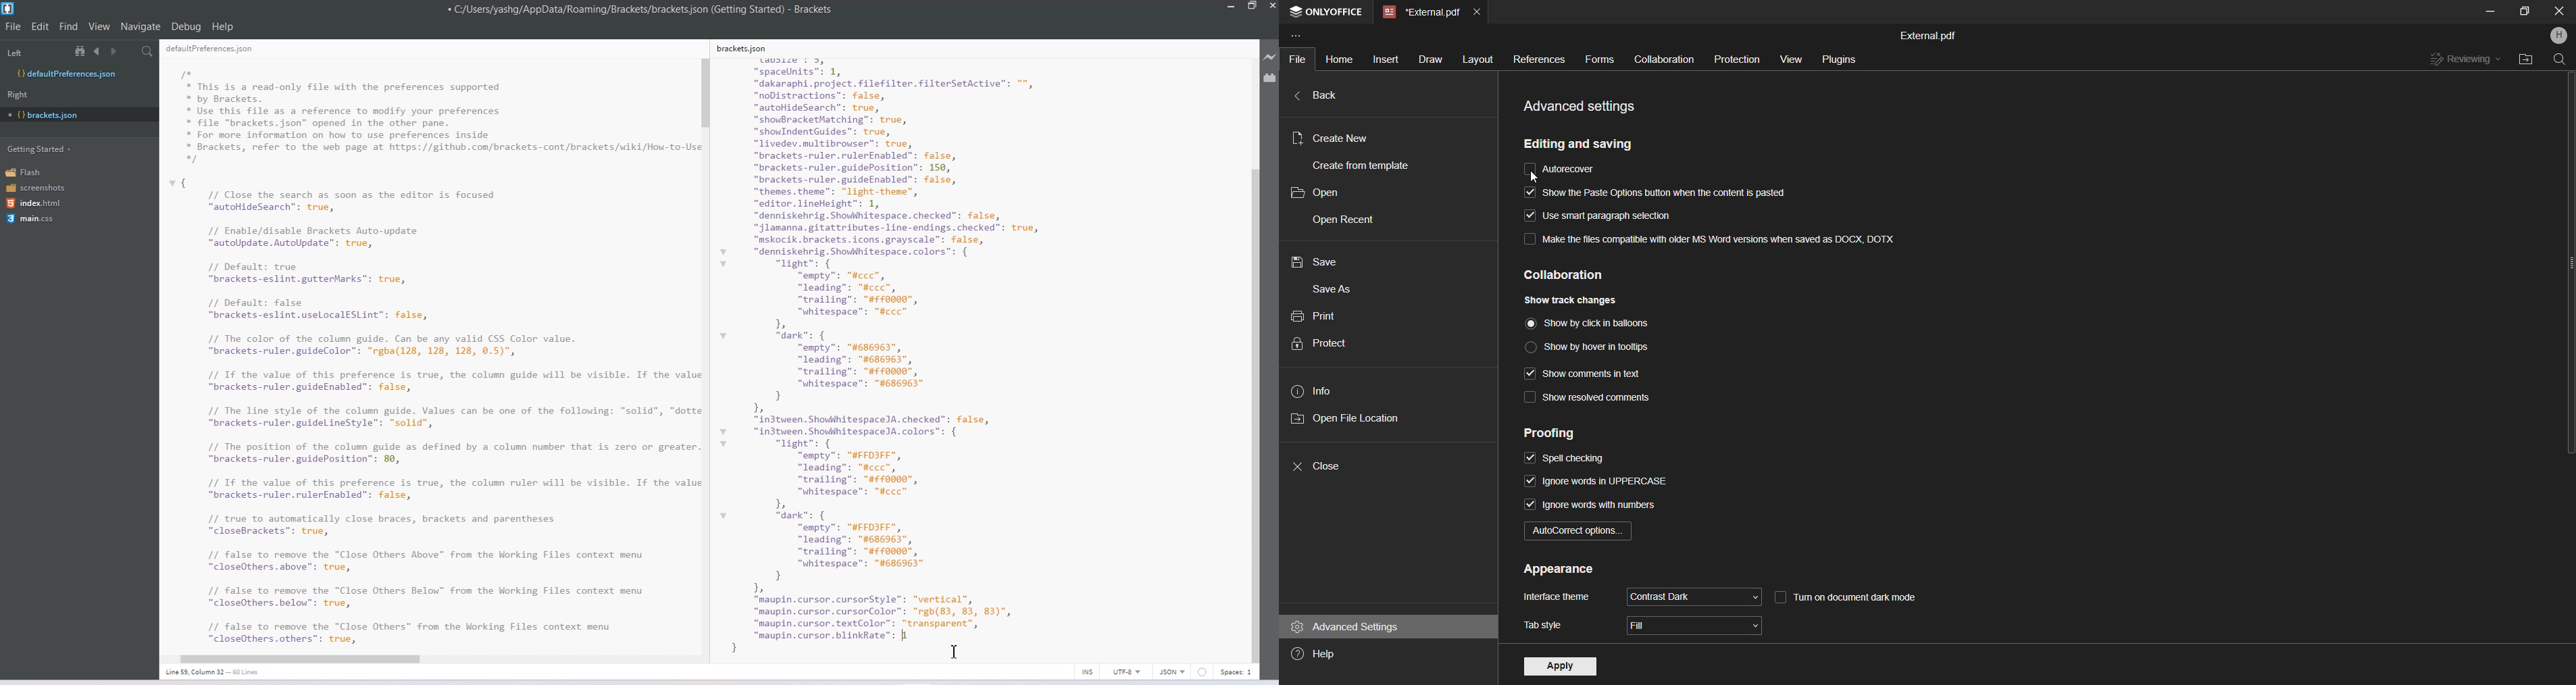  Describe the element at coordinates (2568, 283) in the screenshot. I see `Scroll Bar` at that location.